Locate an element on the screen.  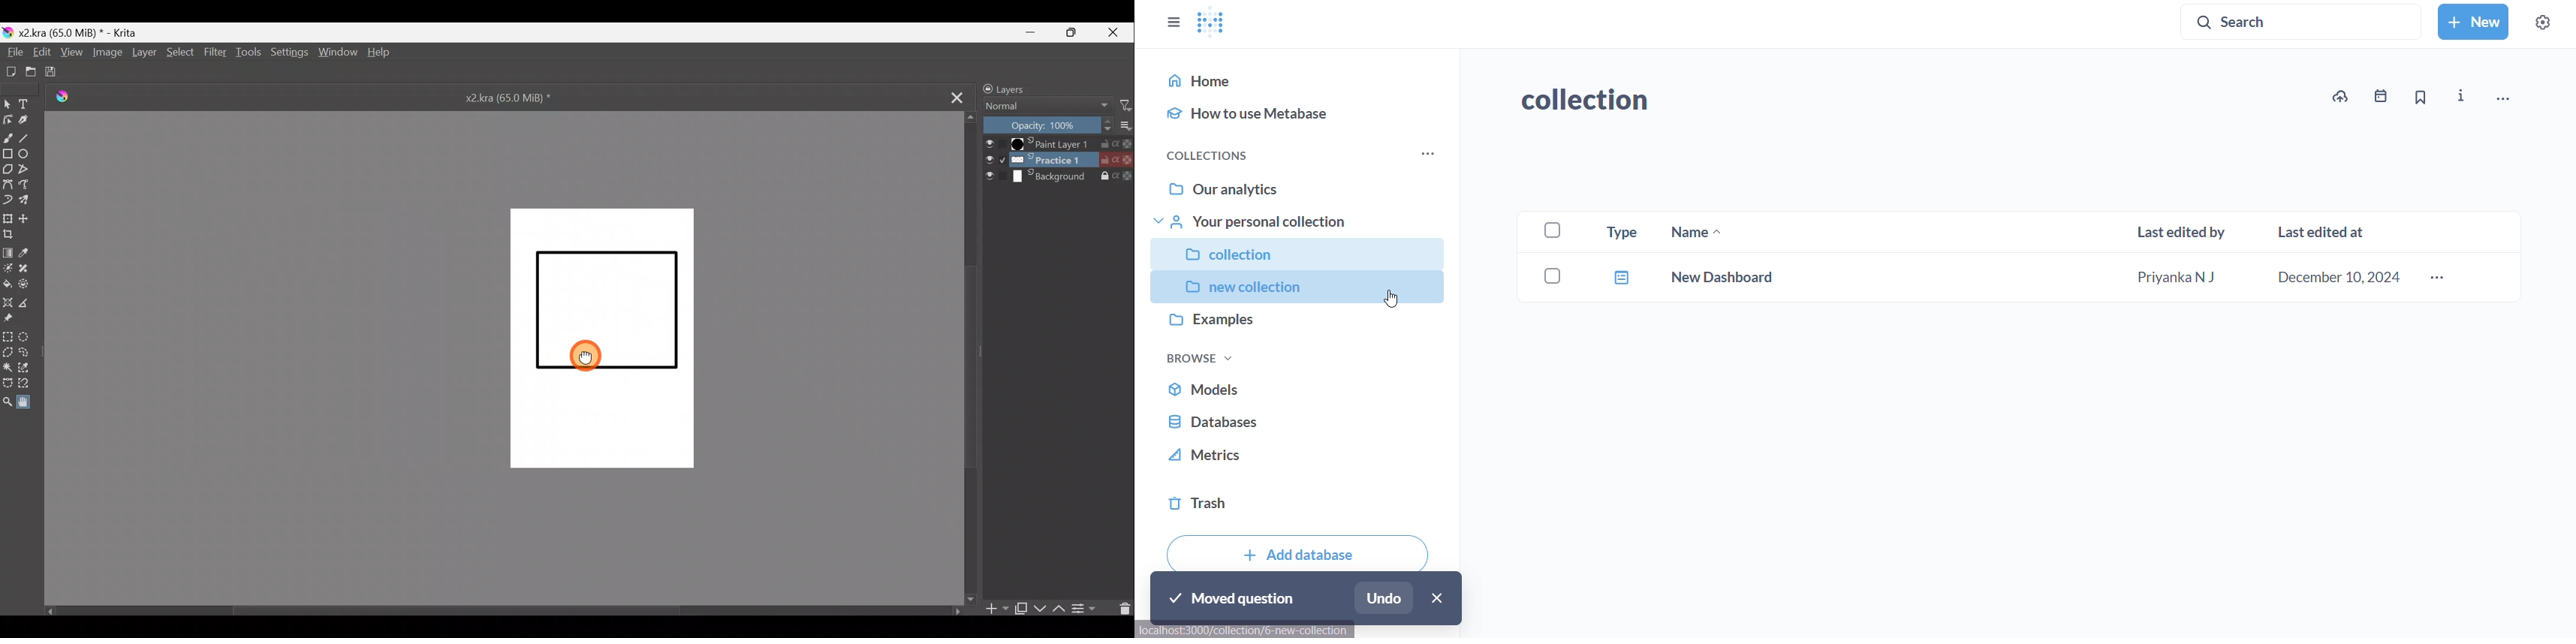
Type is located at coordinates (1616, 230).